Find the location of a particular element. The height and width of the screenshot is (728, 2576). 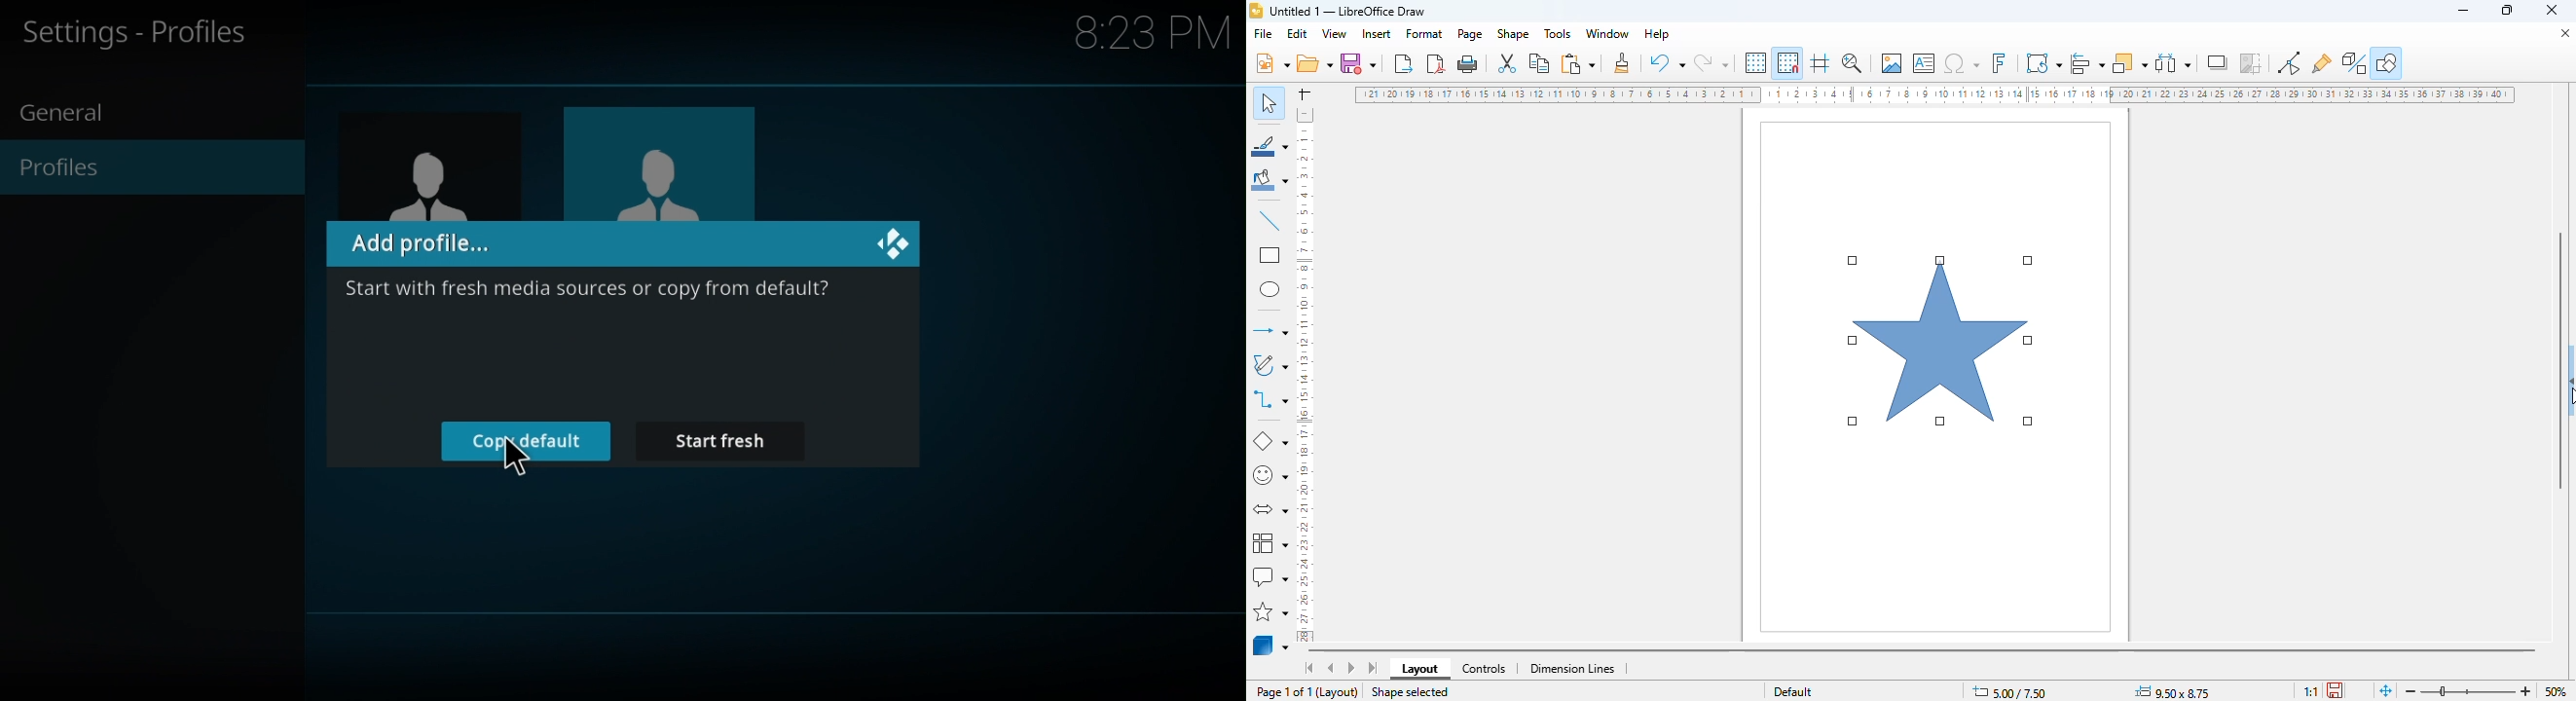

page is located at coordinates (1471, 33).